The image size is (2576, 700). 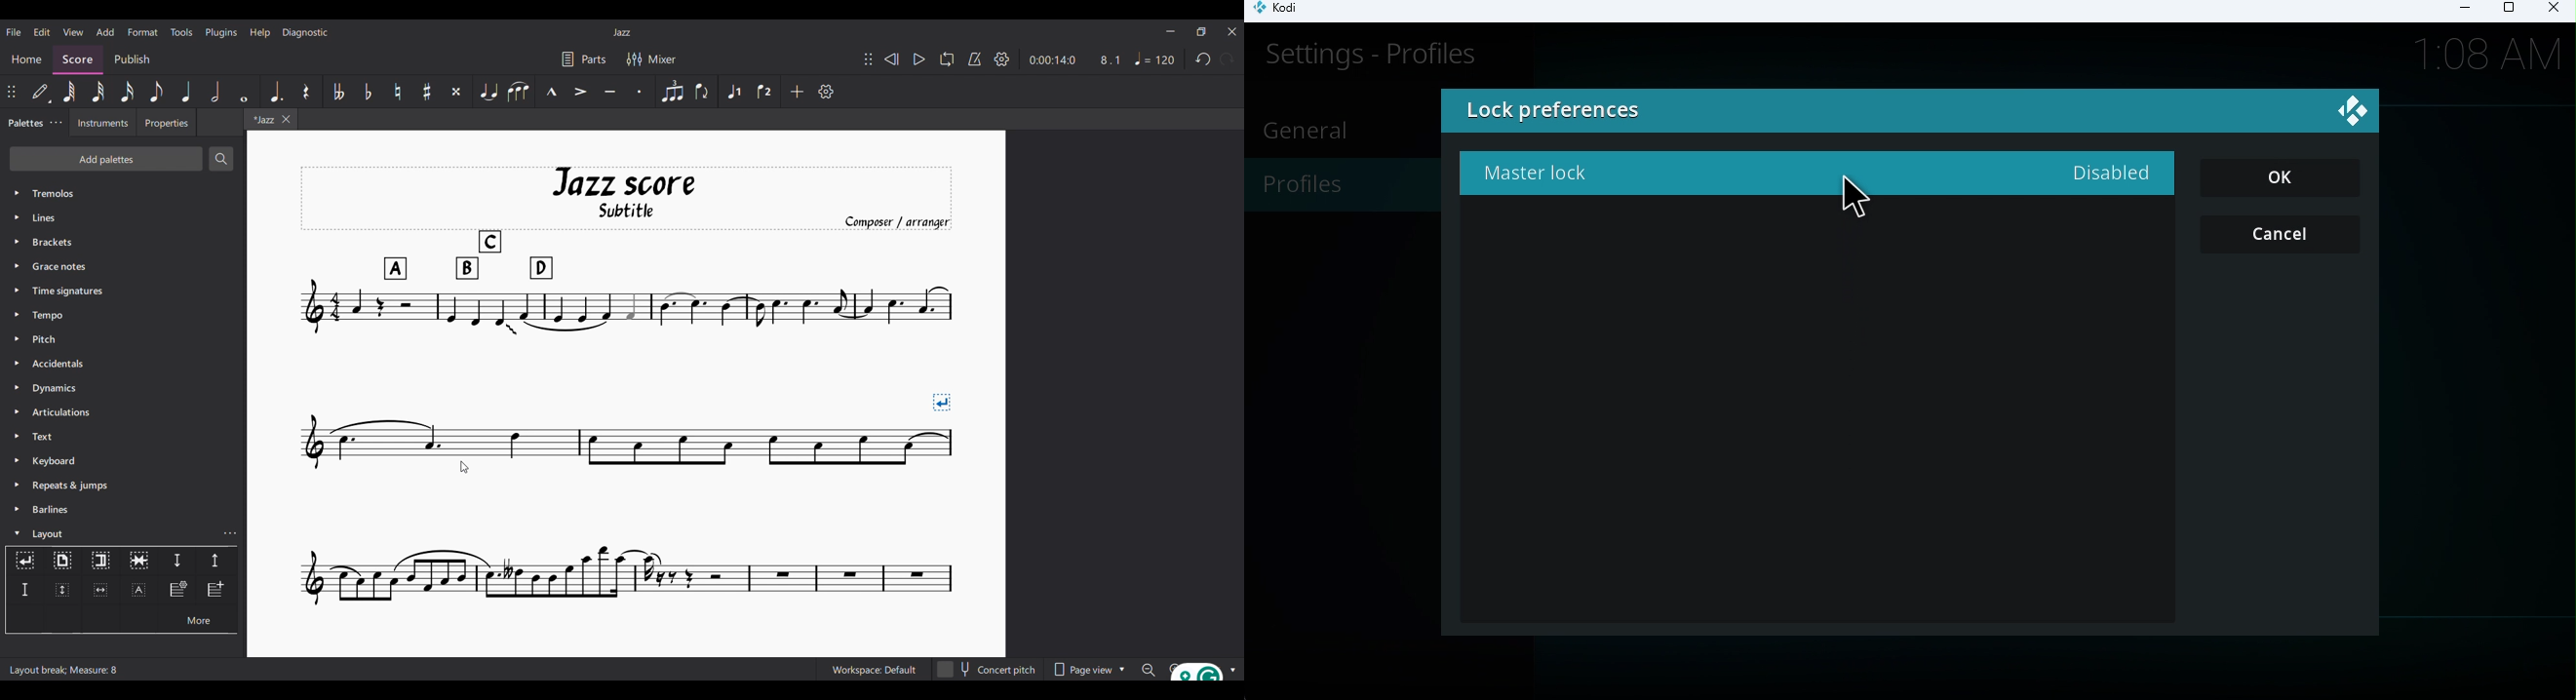 What do you see at coordinates (143, 32) in the screenshot?
I see `Format menu` at bounding box center [143, 32].